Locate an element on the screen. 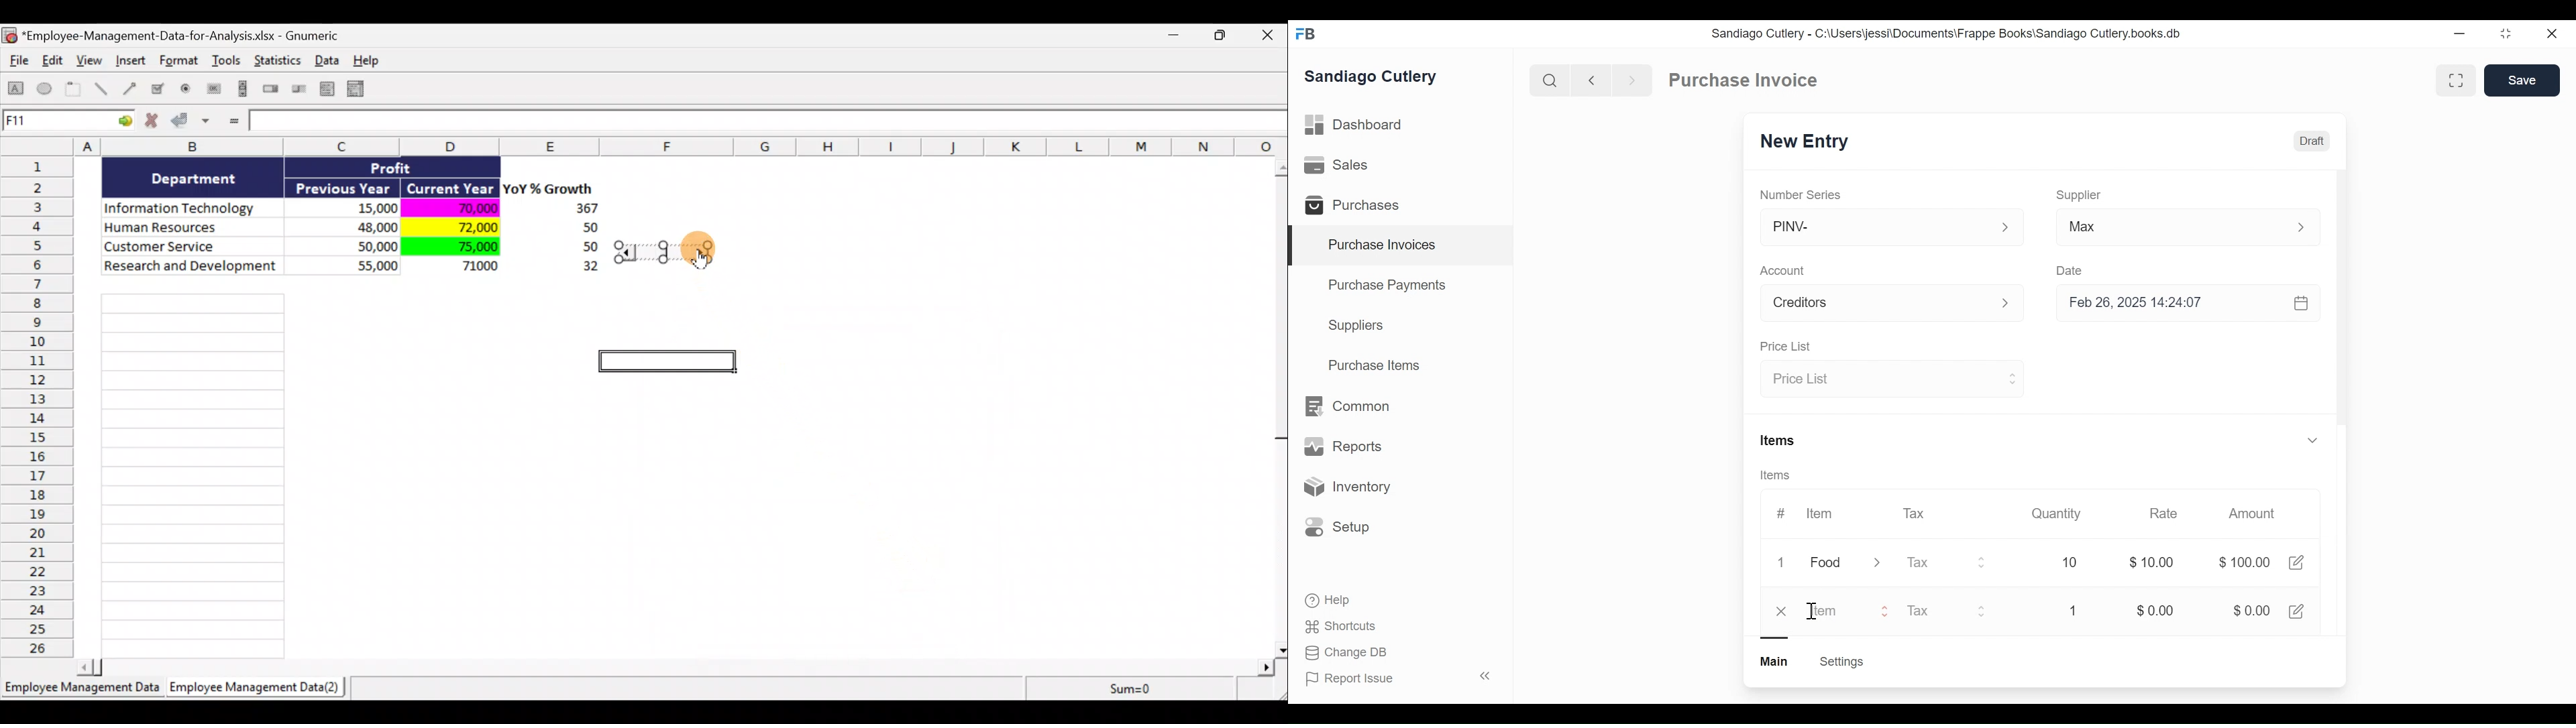 The height and width of the screenshot is (728, 2576). Sheet 2 is located at coordinates (258, 690).